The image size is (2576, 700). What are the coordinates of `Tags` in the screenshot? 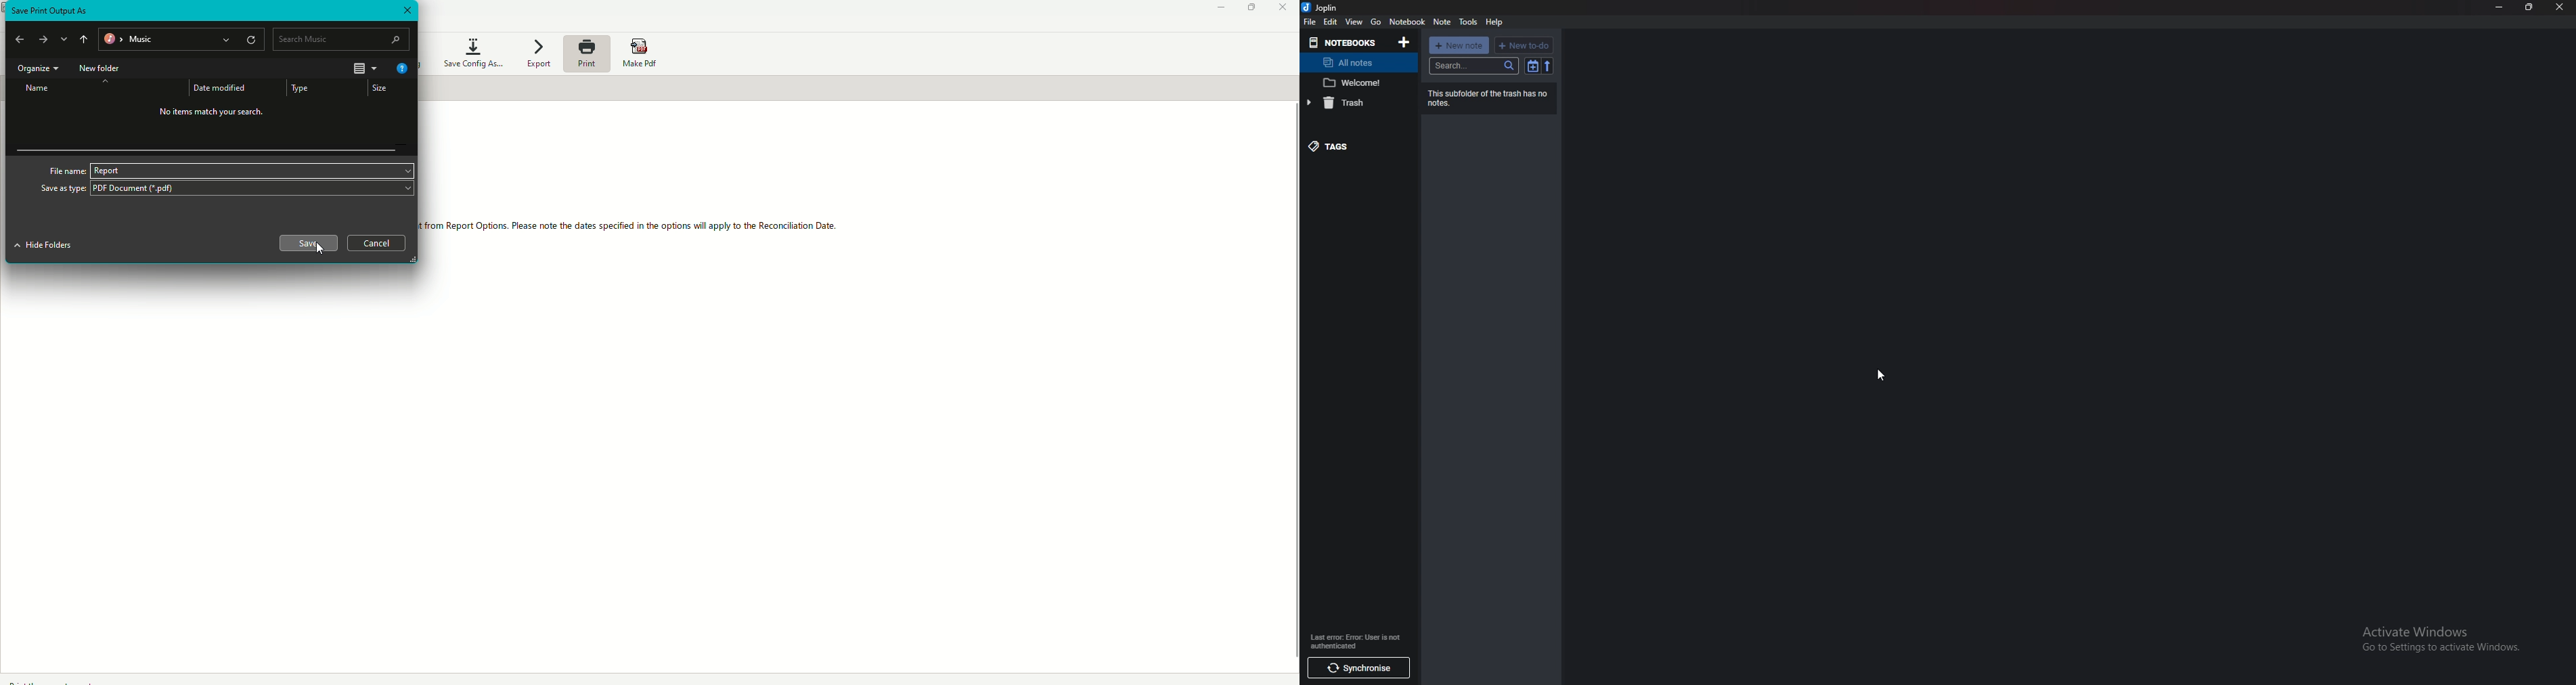 It's located at (1351, 146).